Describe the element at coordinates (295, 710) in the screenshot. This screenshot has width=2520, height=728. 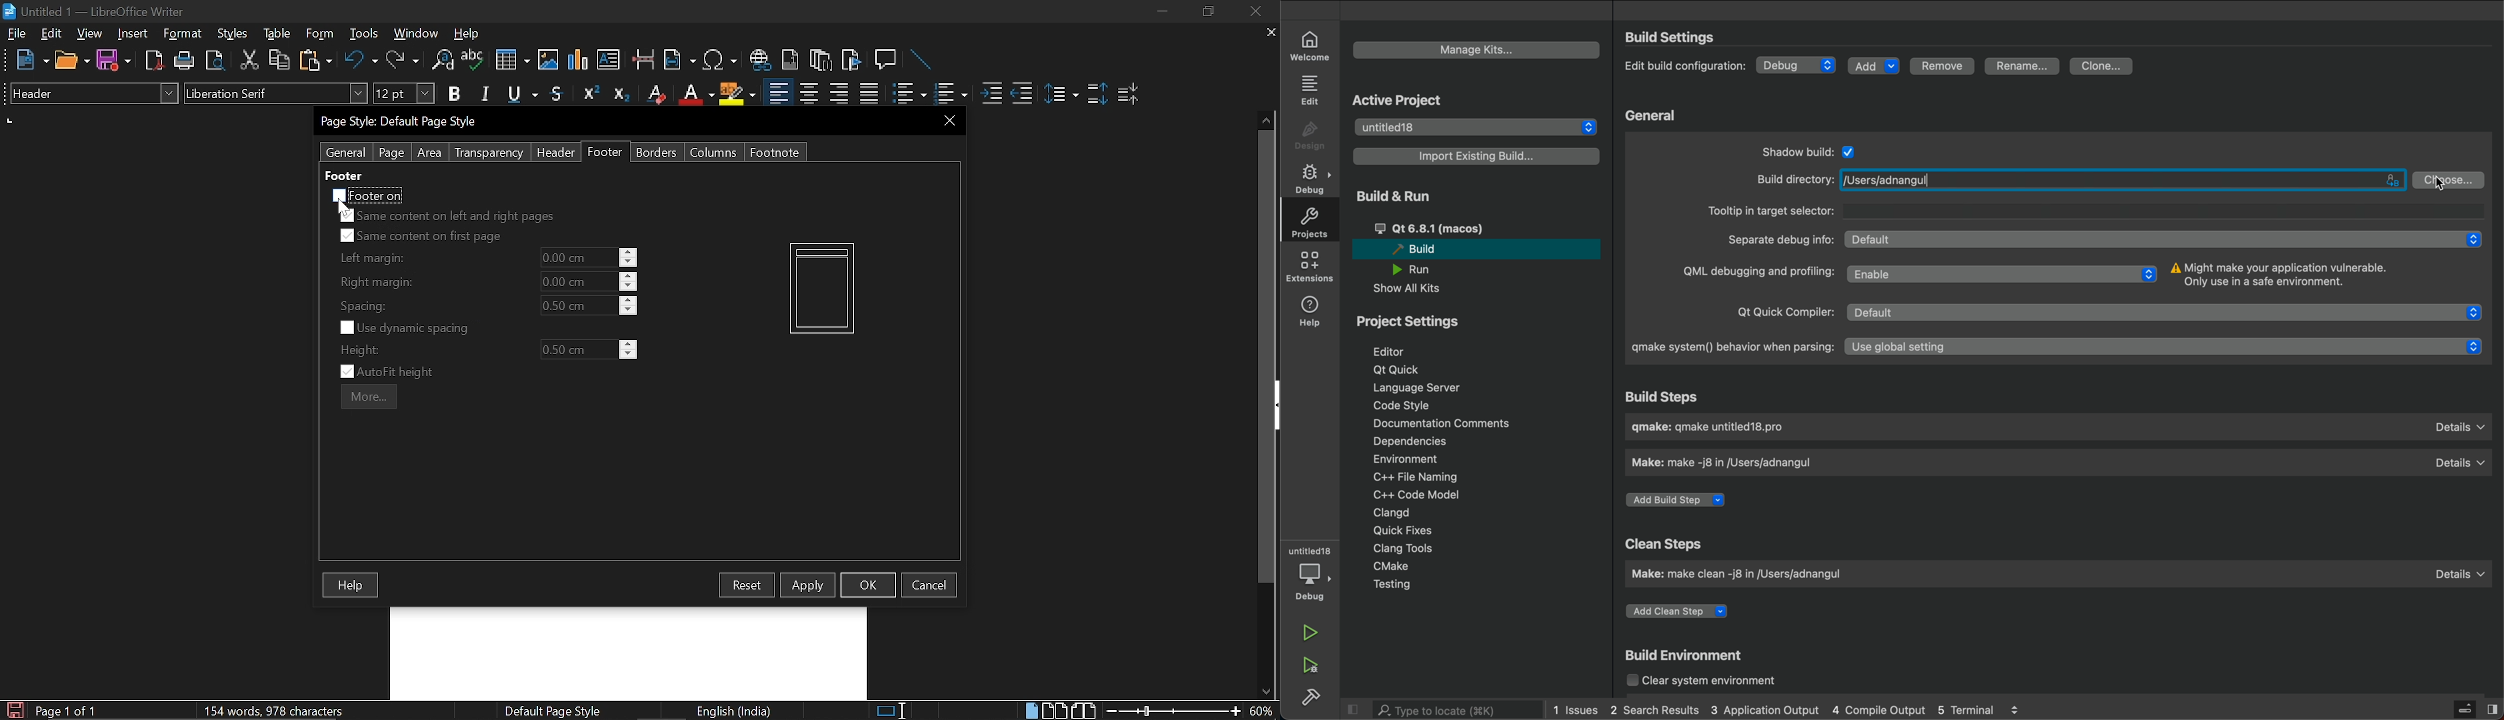
I see `Word count` at that location.